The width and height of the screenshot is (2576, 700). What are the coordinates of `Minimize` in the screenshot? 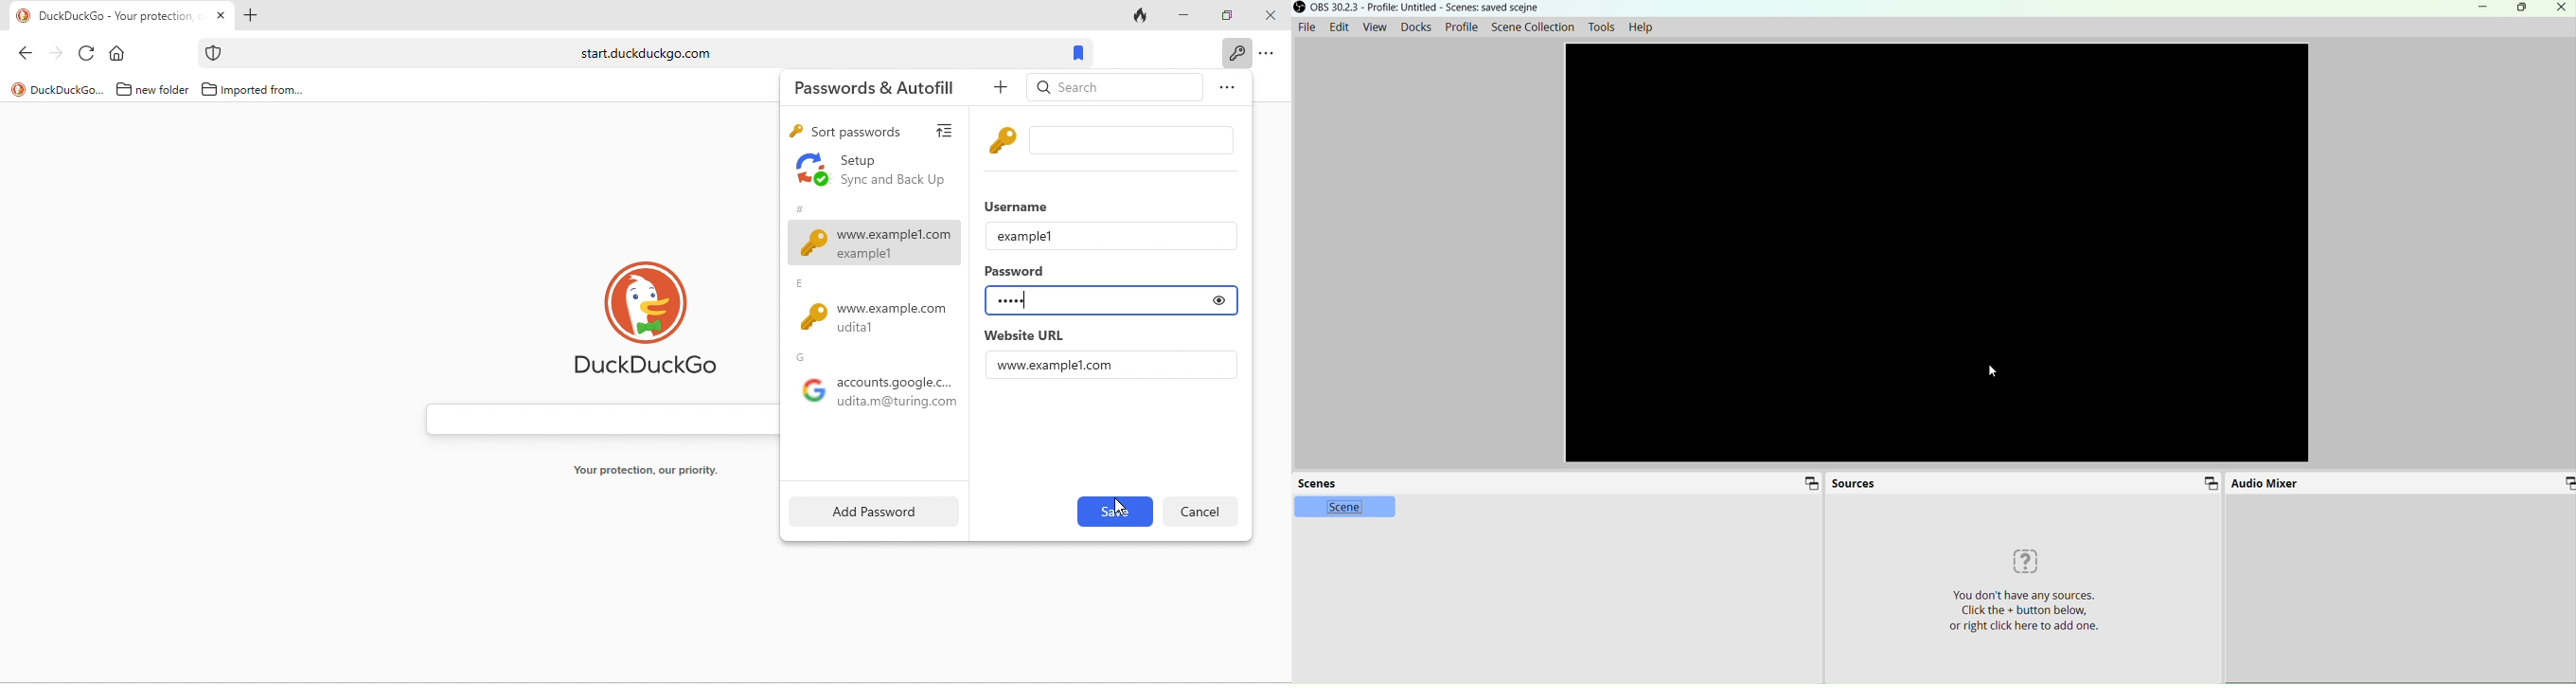 It's located at (2212, 483).